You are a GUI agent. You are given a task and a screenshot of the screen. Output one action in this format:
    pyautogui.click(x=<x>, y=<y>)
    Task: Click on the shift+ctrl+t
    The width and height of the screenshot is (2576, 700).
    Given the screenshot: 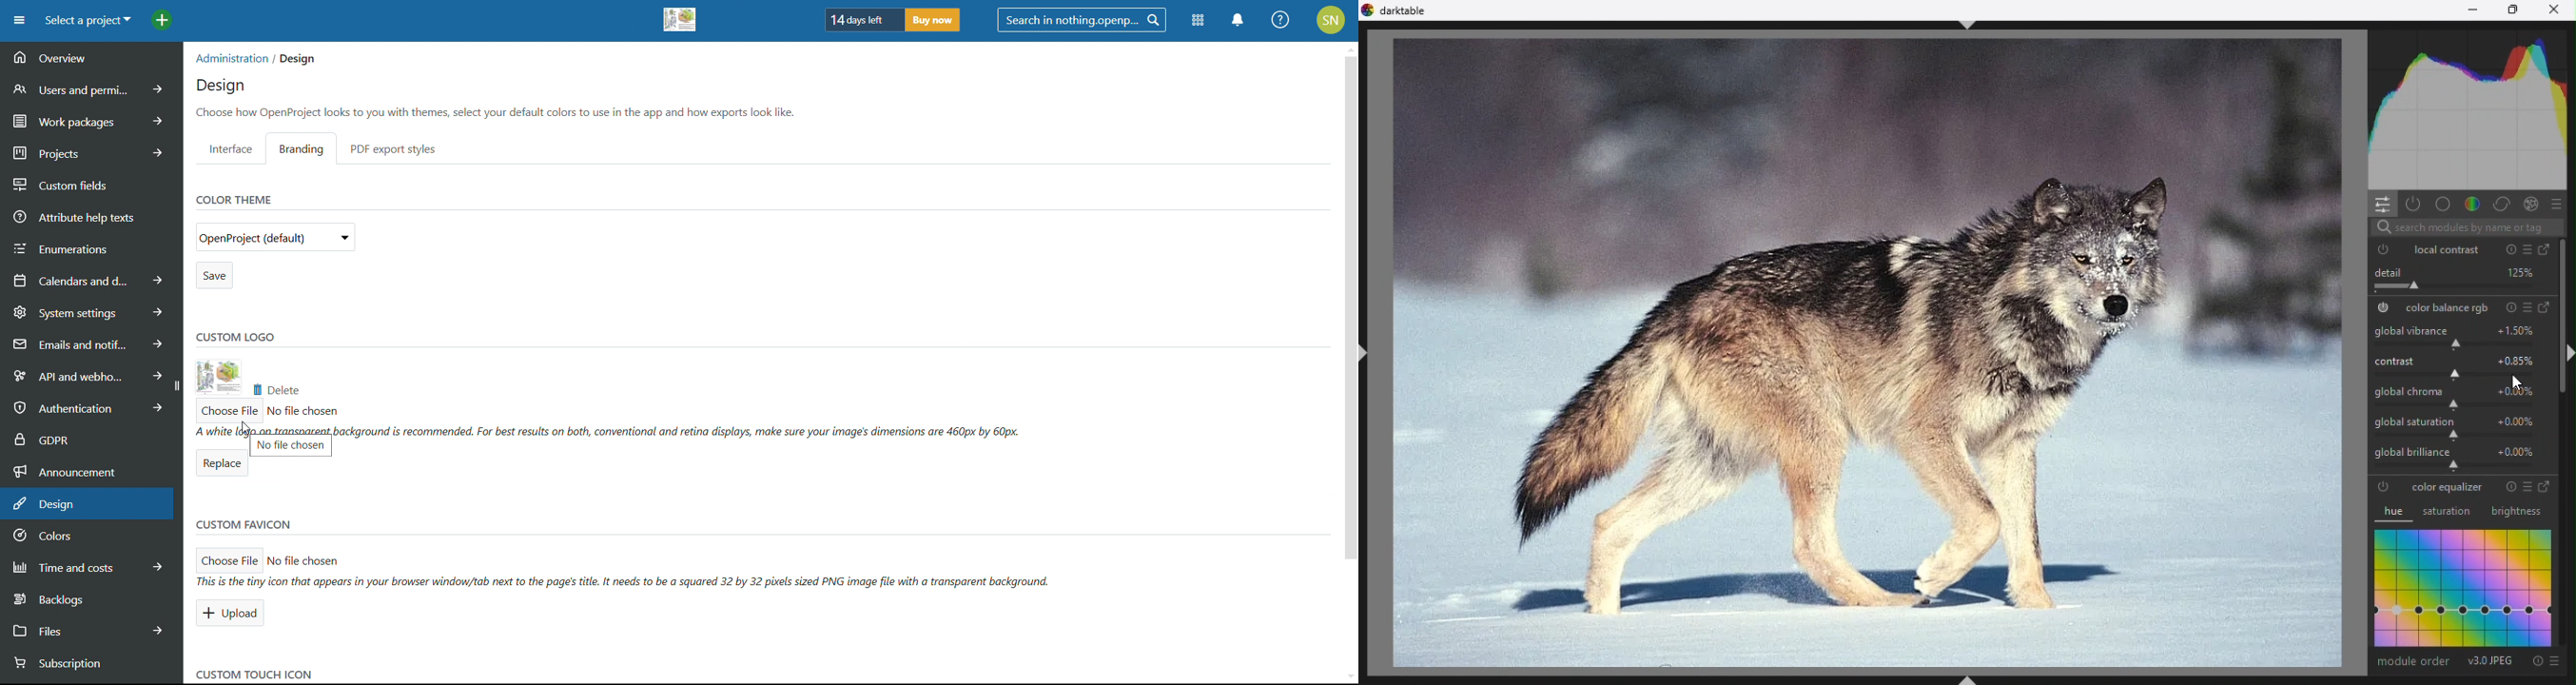 What is the action you would take?
    pyautogui.click(x=1967, y=23)
    